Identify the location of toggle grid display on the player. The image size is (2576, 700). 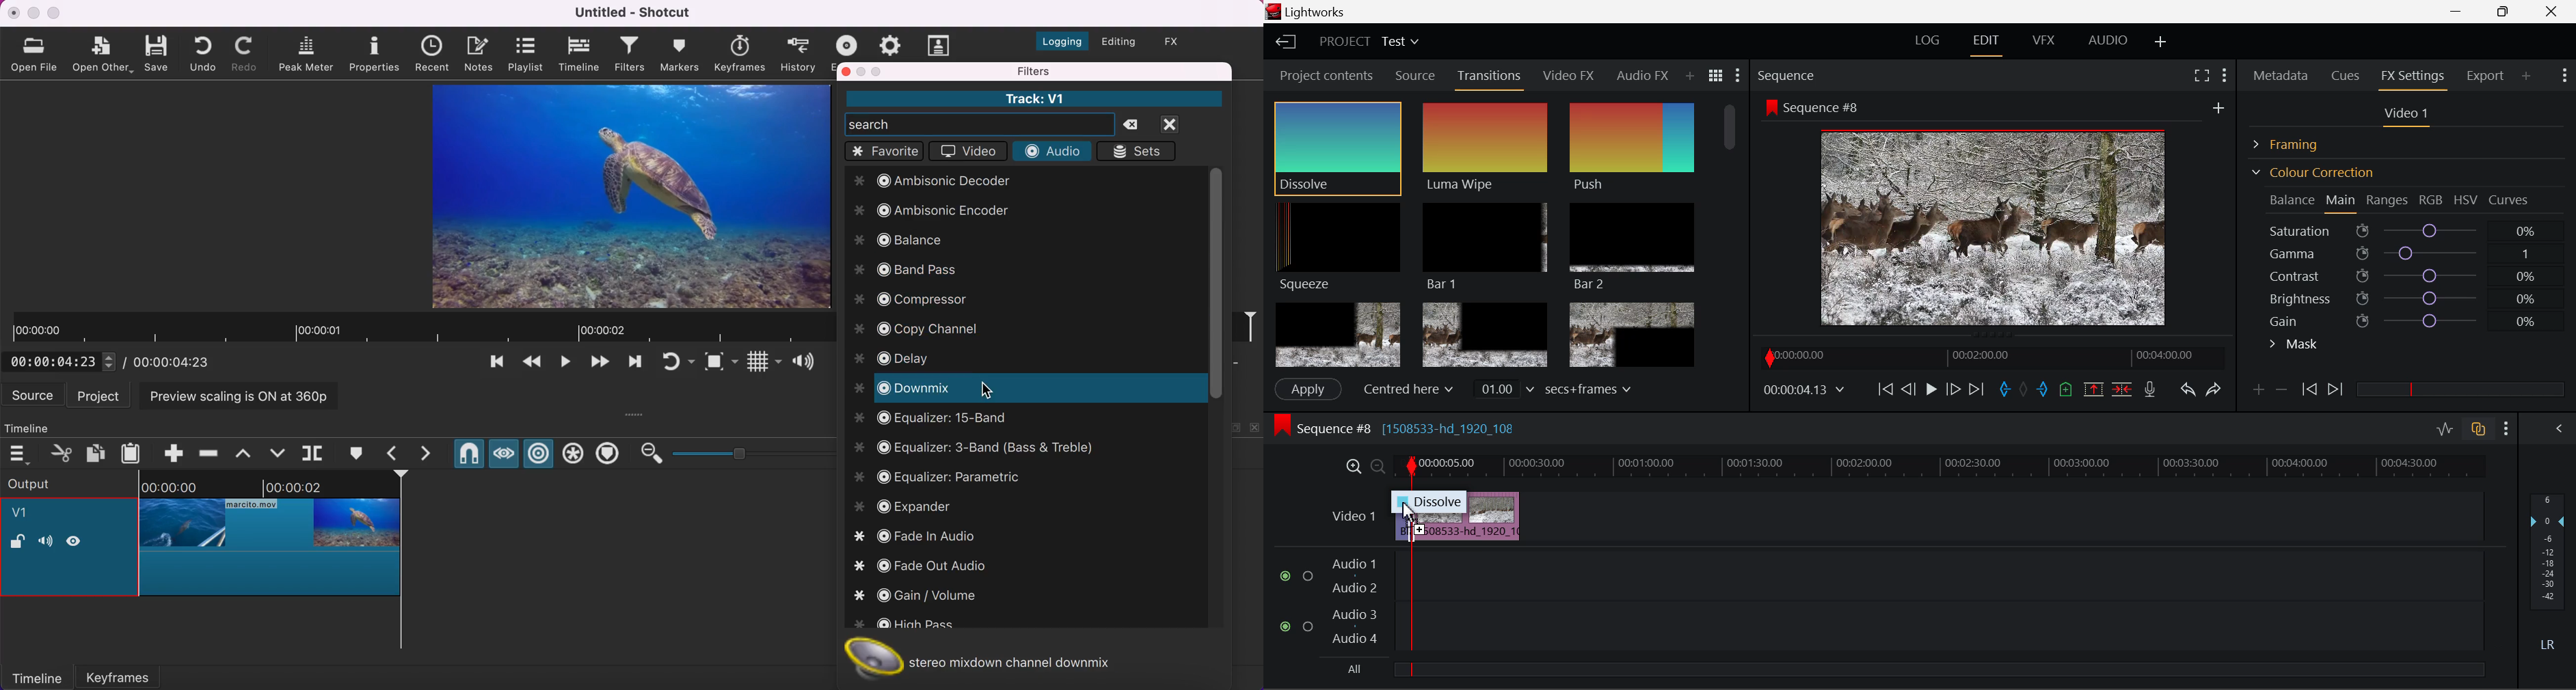
(763, 364).